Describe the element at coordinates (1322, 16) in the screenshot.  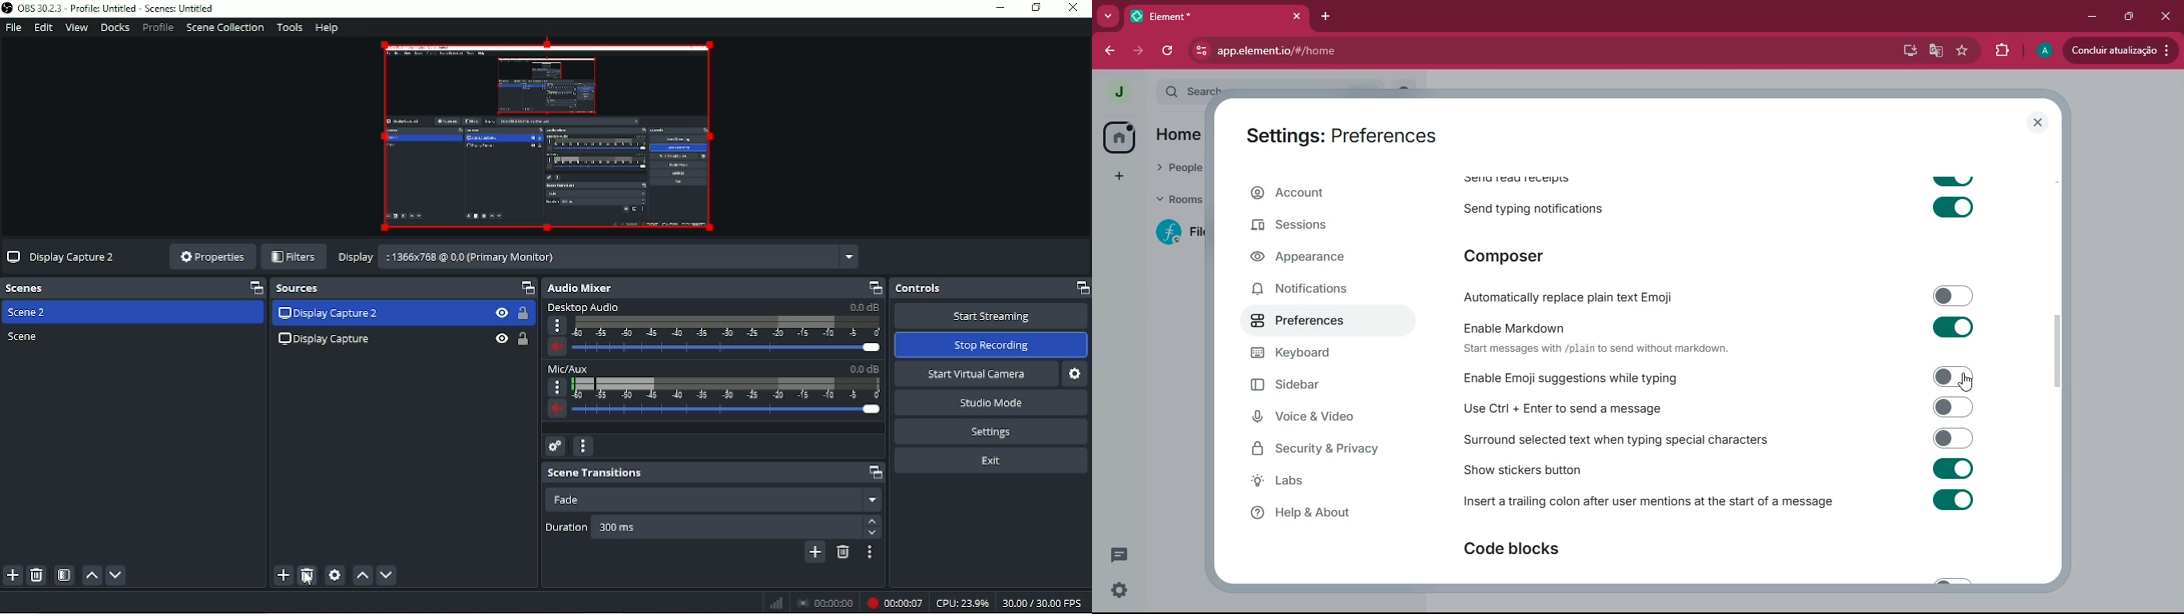
I see `add tab` at that location.